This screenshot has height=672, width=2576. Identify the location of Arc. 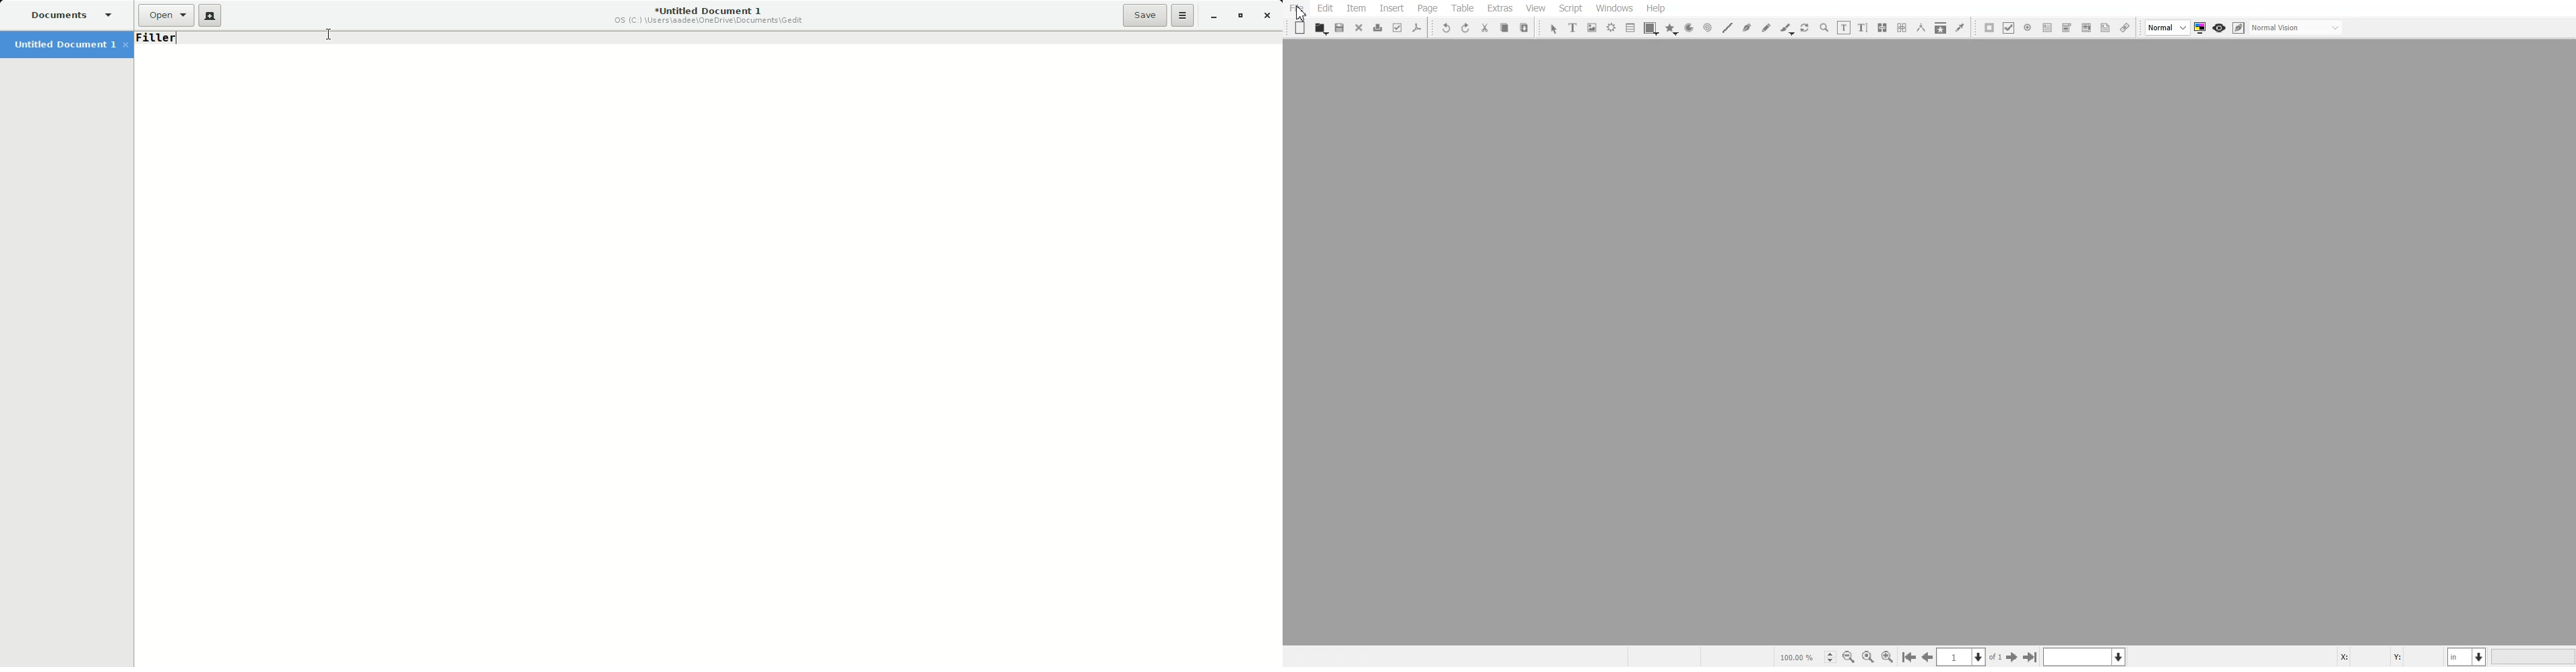
(1689, 28).